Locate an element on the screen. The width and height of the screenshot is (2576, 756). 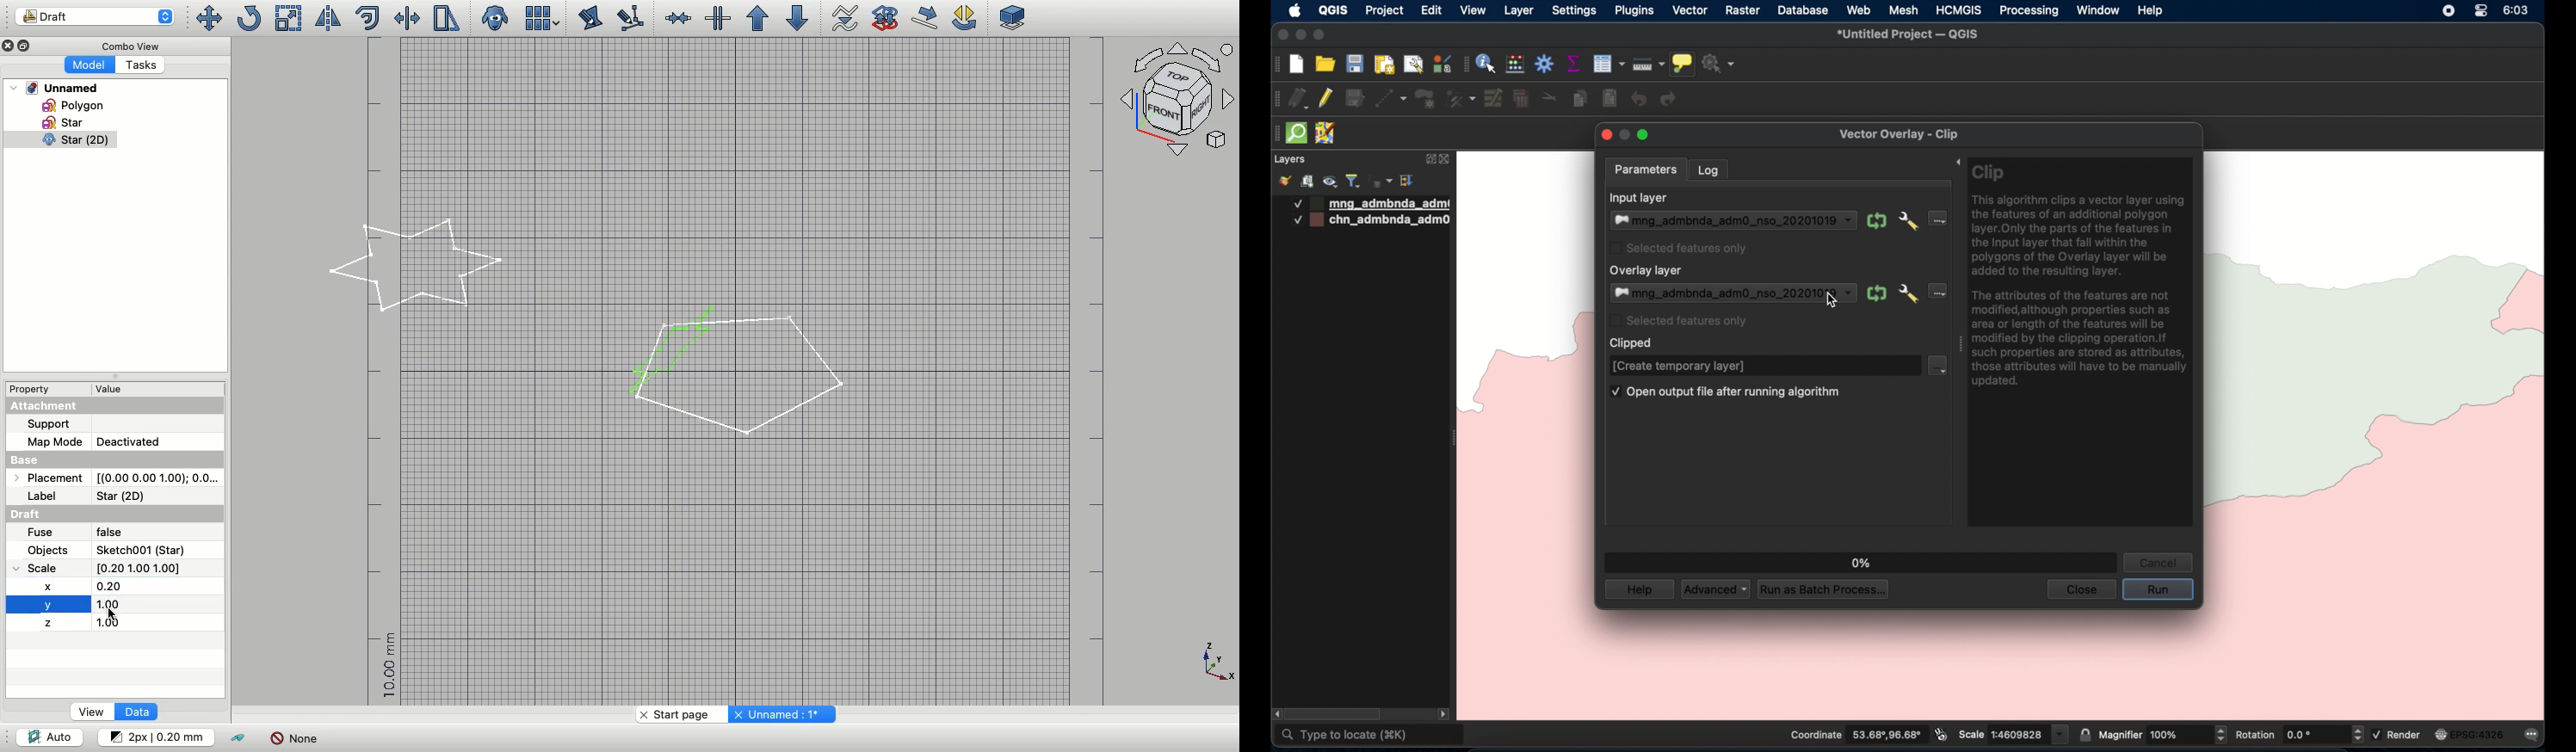
Draft rotate is located at coordinates (965, 19).